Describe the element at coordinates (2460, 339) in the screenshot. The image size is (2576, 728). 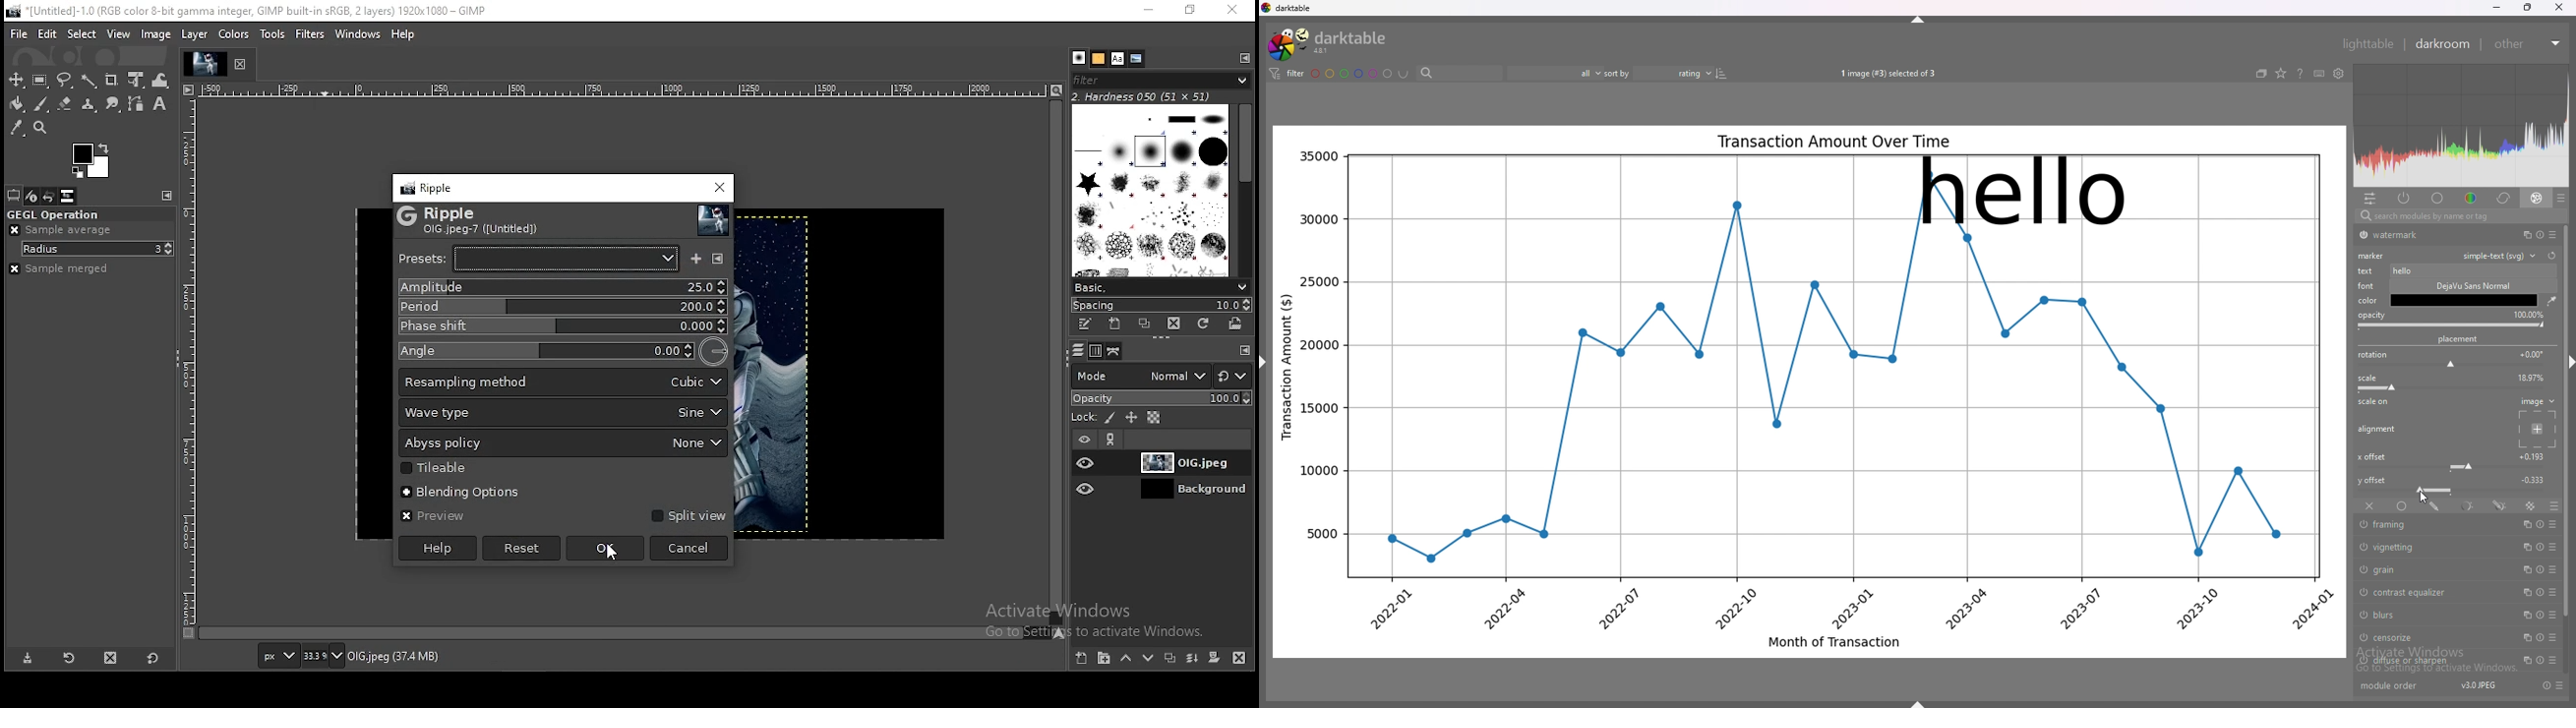
I see `placement` at that location.